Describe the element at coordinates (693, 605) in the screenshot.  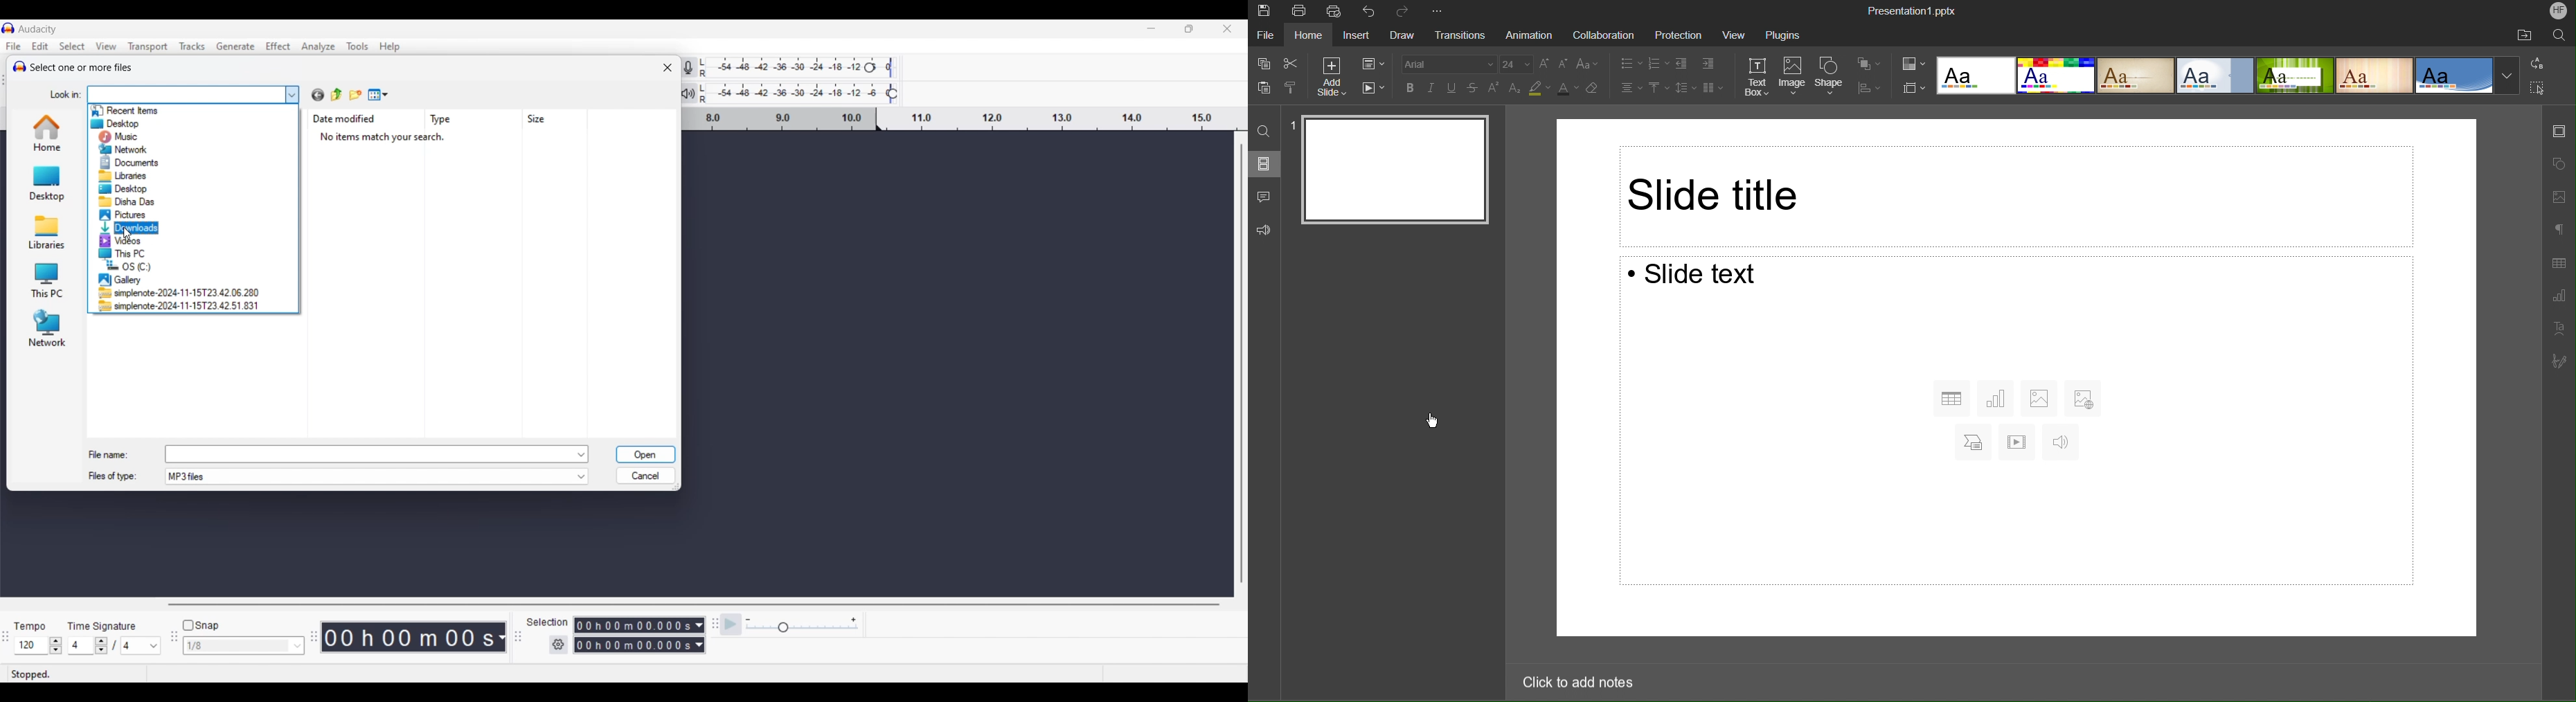
I see `Horizontal slide bar` at that location.